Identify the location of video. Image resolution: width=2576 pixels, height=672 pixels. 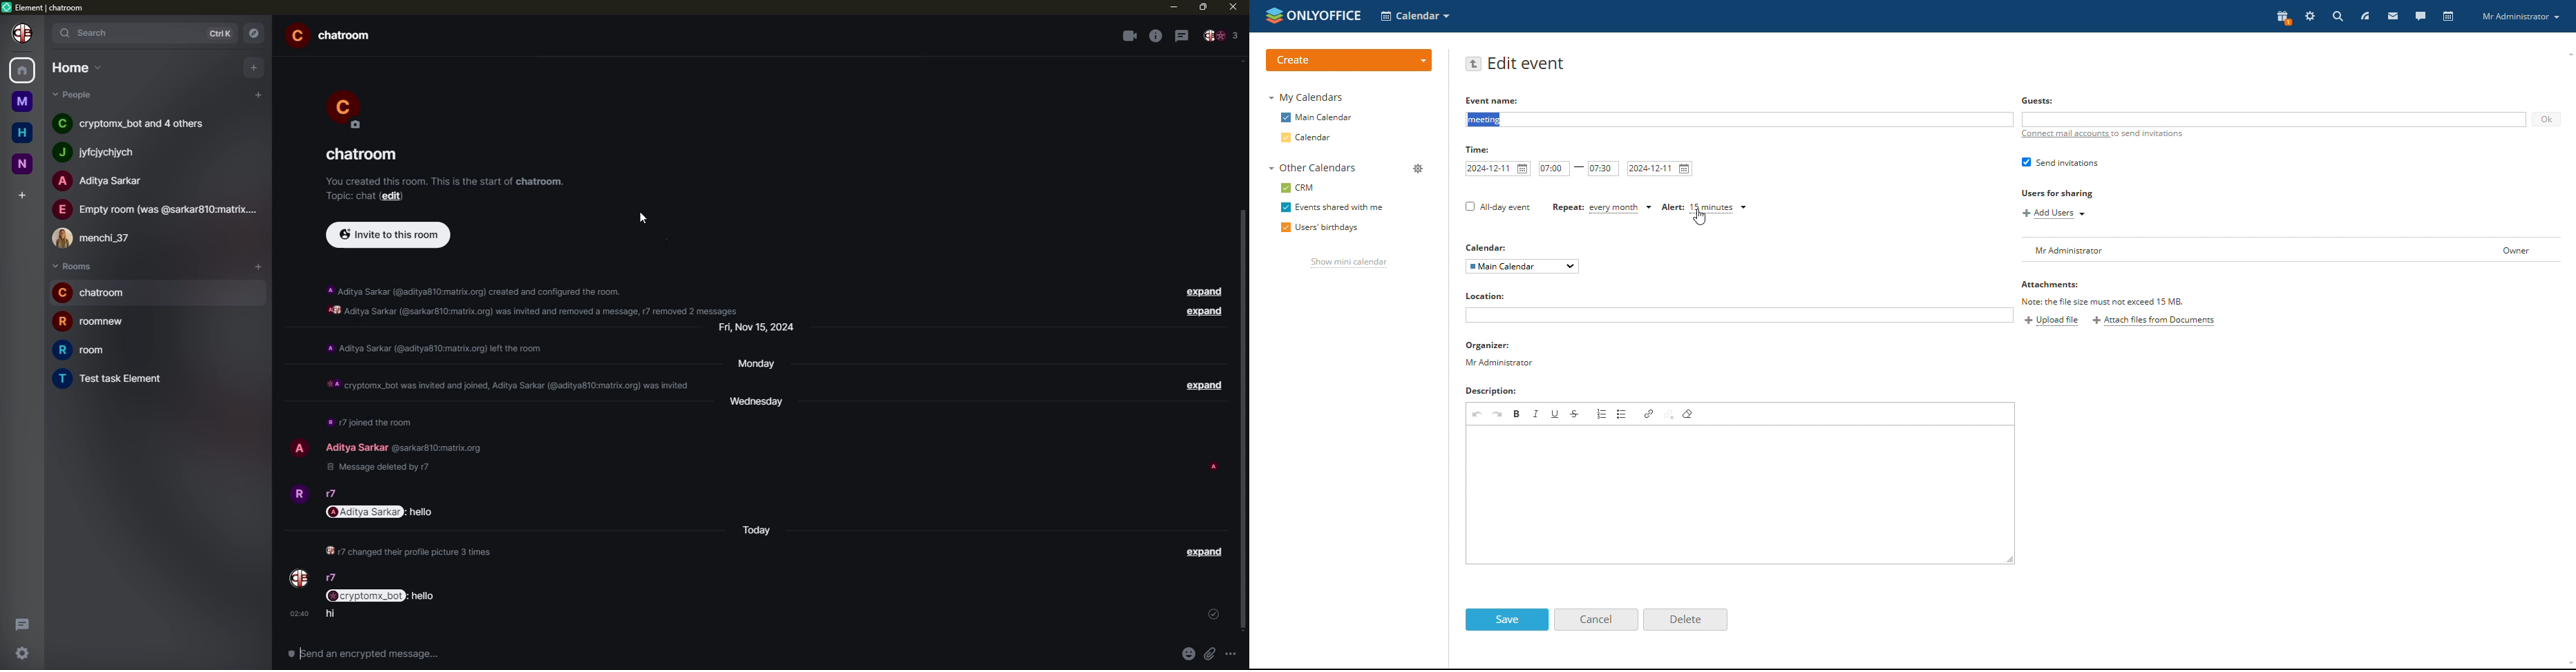
(1127, 35).